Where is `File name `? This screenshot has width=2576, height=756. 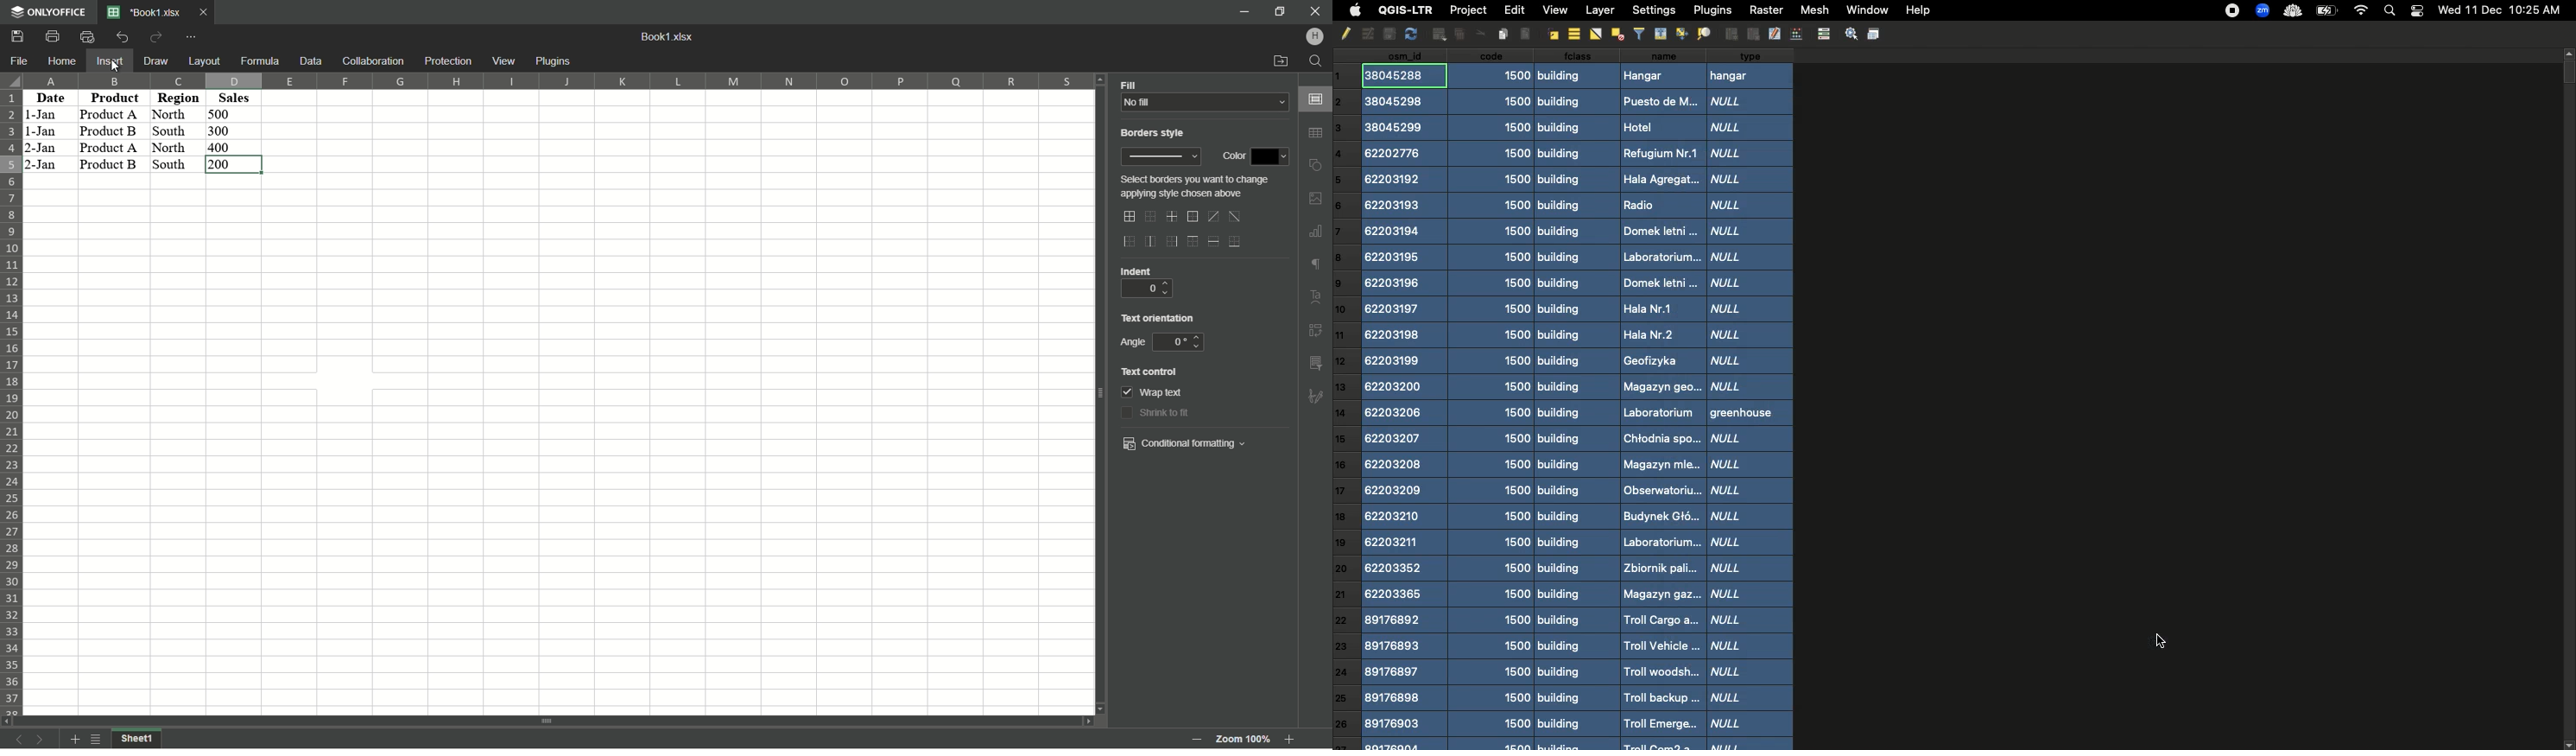 File name  is located at coordinates (146, 13).